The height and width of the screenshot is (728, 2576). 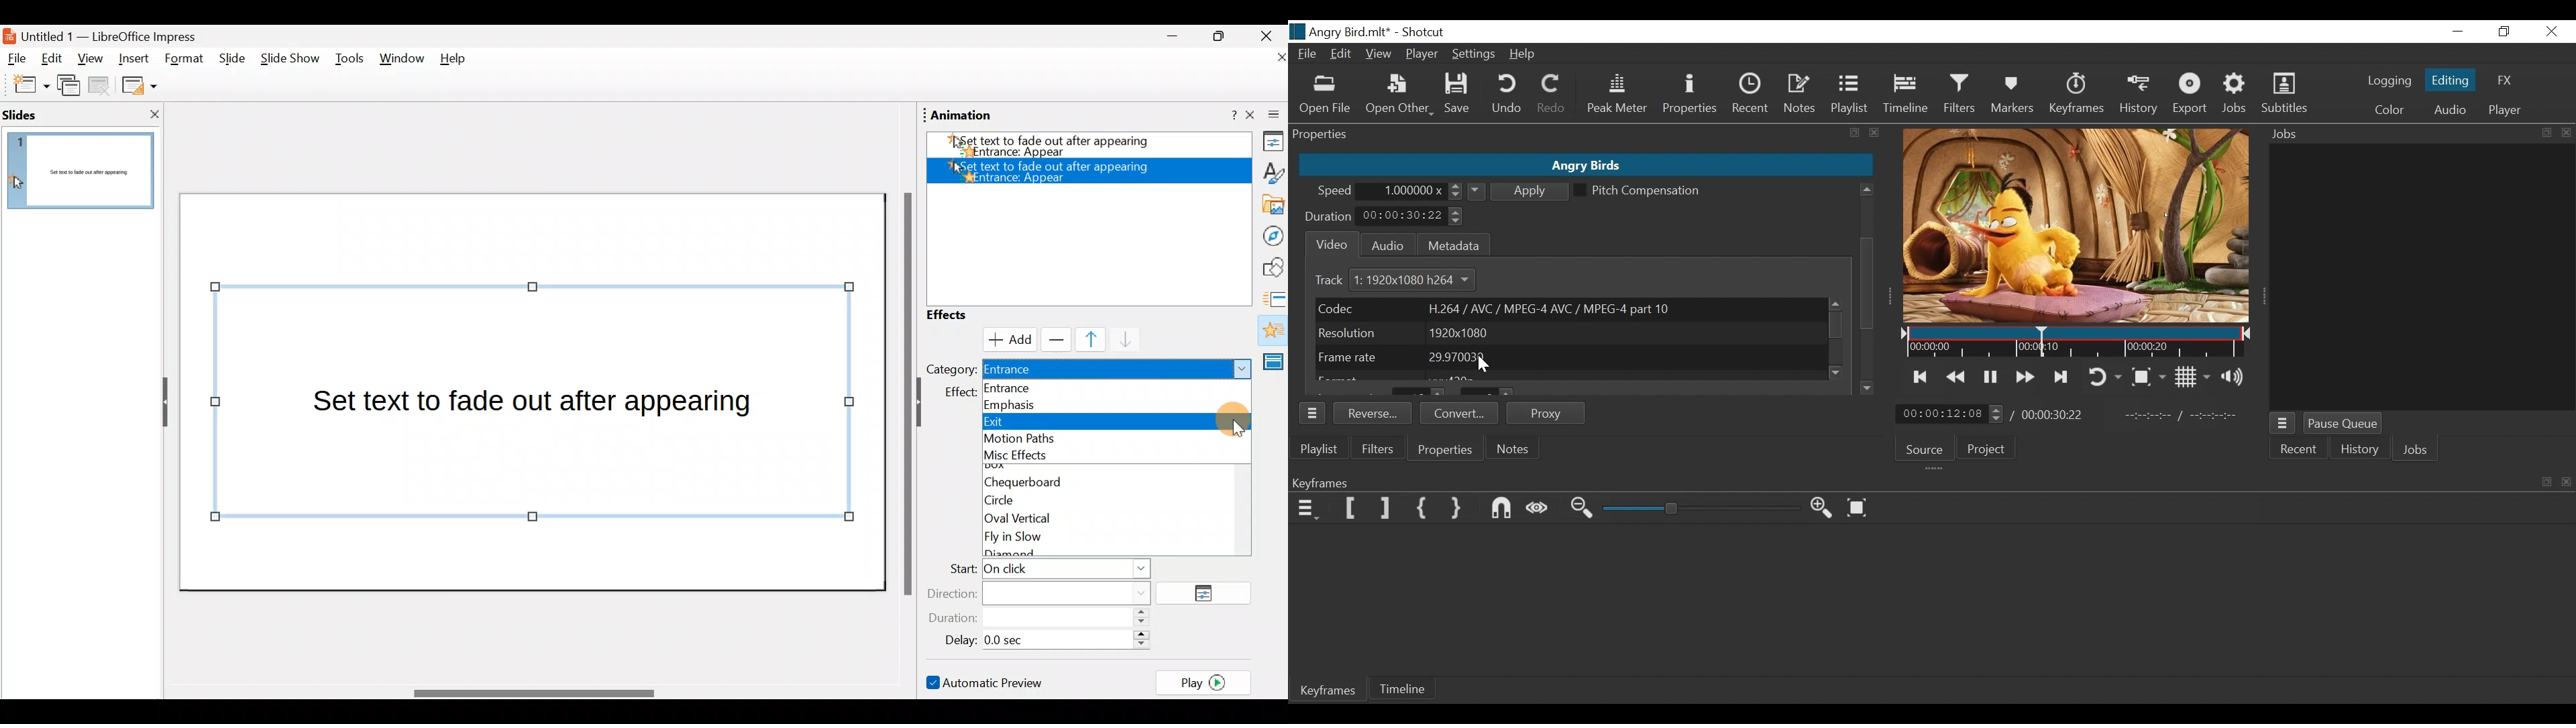 What do you see at coordinates (1701, 509) in the screenshot?
I see `Zoom slider` at bounding box center [1701, 509].